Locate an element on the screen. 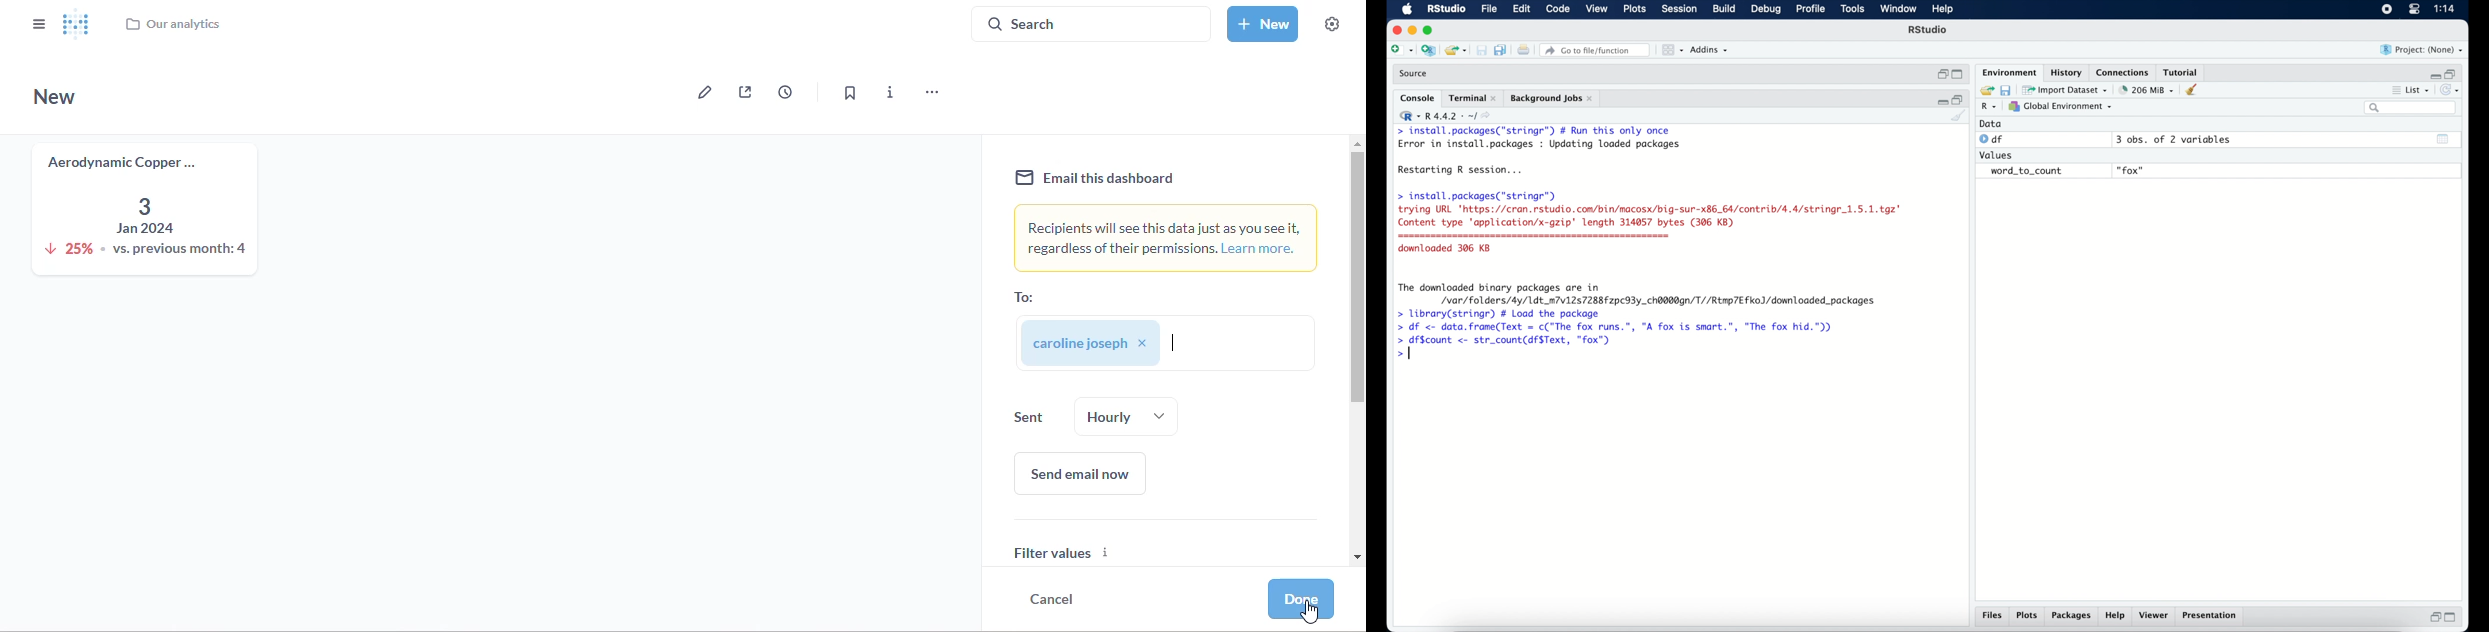  > install.packages("stringr")

trying URL 'https://cran.rstudio.com/bin/macosx/big-sur-x86_64/contrib/4.4/stringr_1.5.1.tgz"

Content type application/x-gzip' length 314057 bytes (306 KB)

downloaded 306 KB

The downloaded binary packages are in
/var/folders/4y/1dt_m7v12s7288fzpc93y_ch@@0dgn/T//Rtmp7Efko)/downloaded_packages

> library(stringr) # Load the package] is located at coordinates (1649, 255).